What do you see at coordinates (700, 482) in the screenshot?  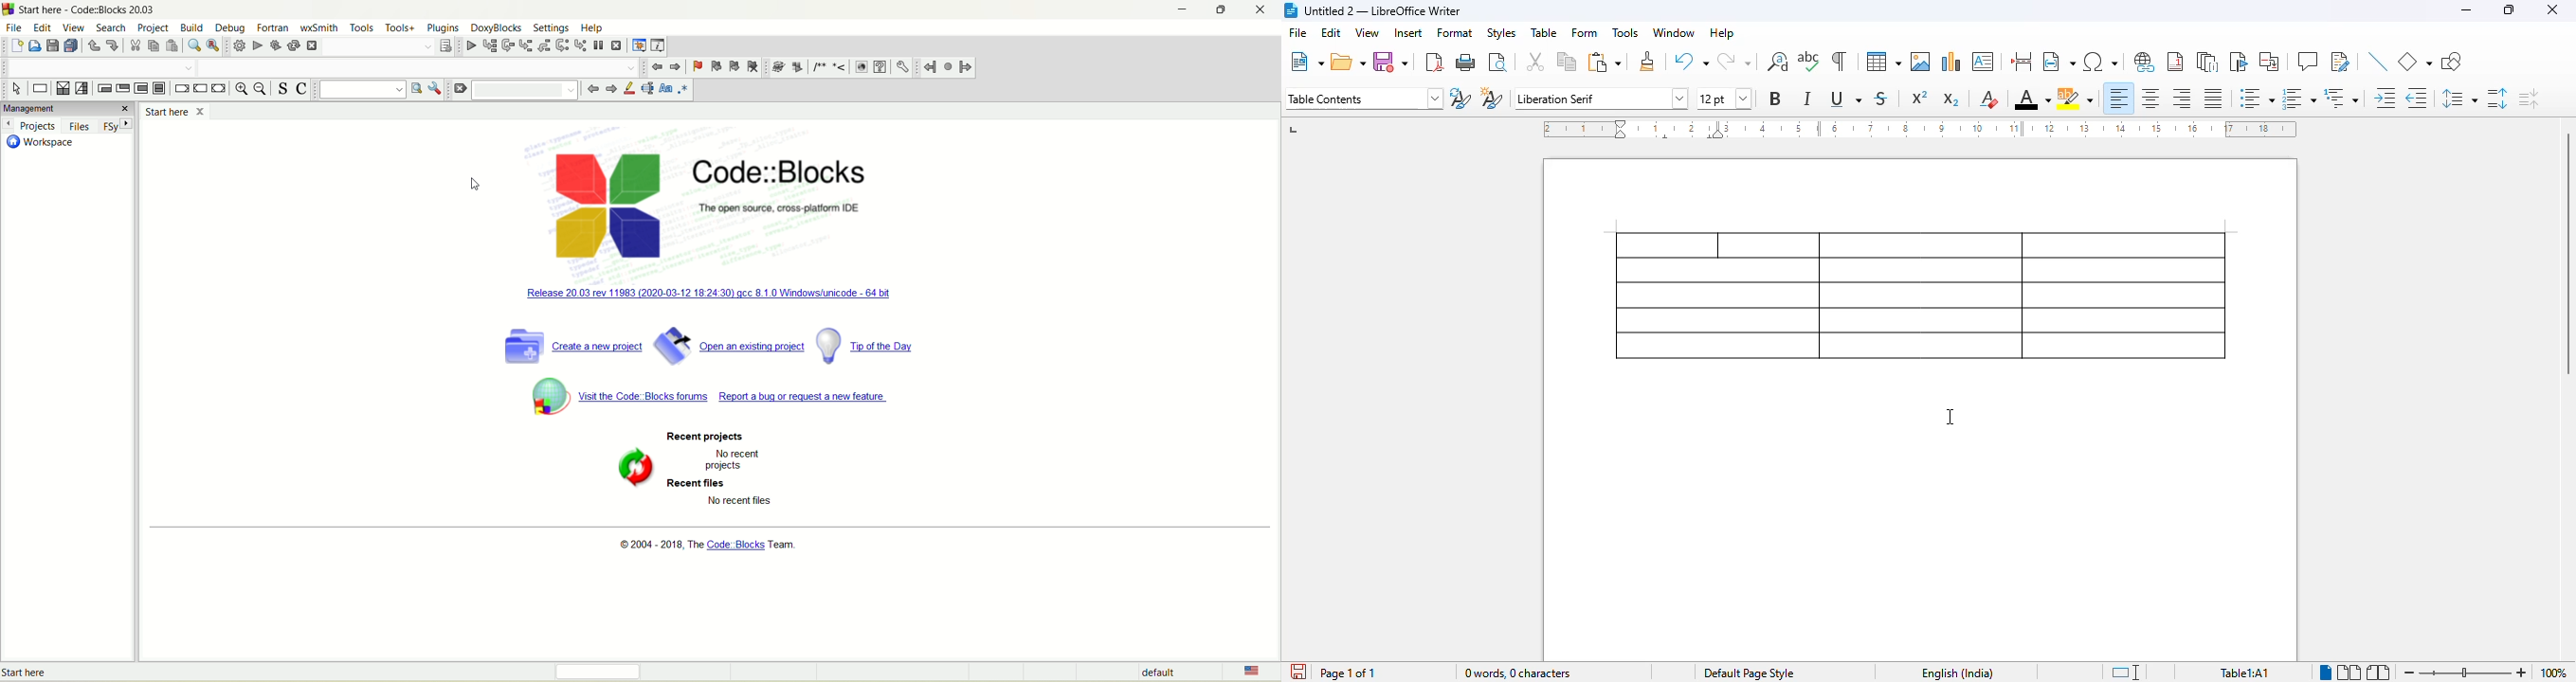 I see `recent files` at bounding box center [700, 482].